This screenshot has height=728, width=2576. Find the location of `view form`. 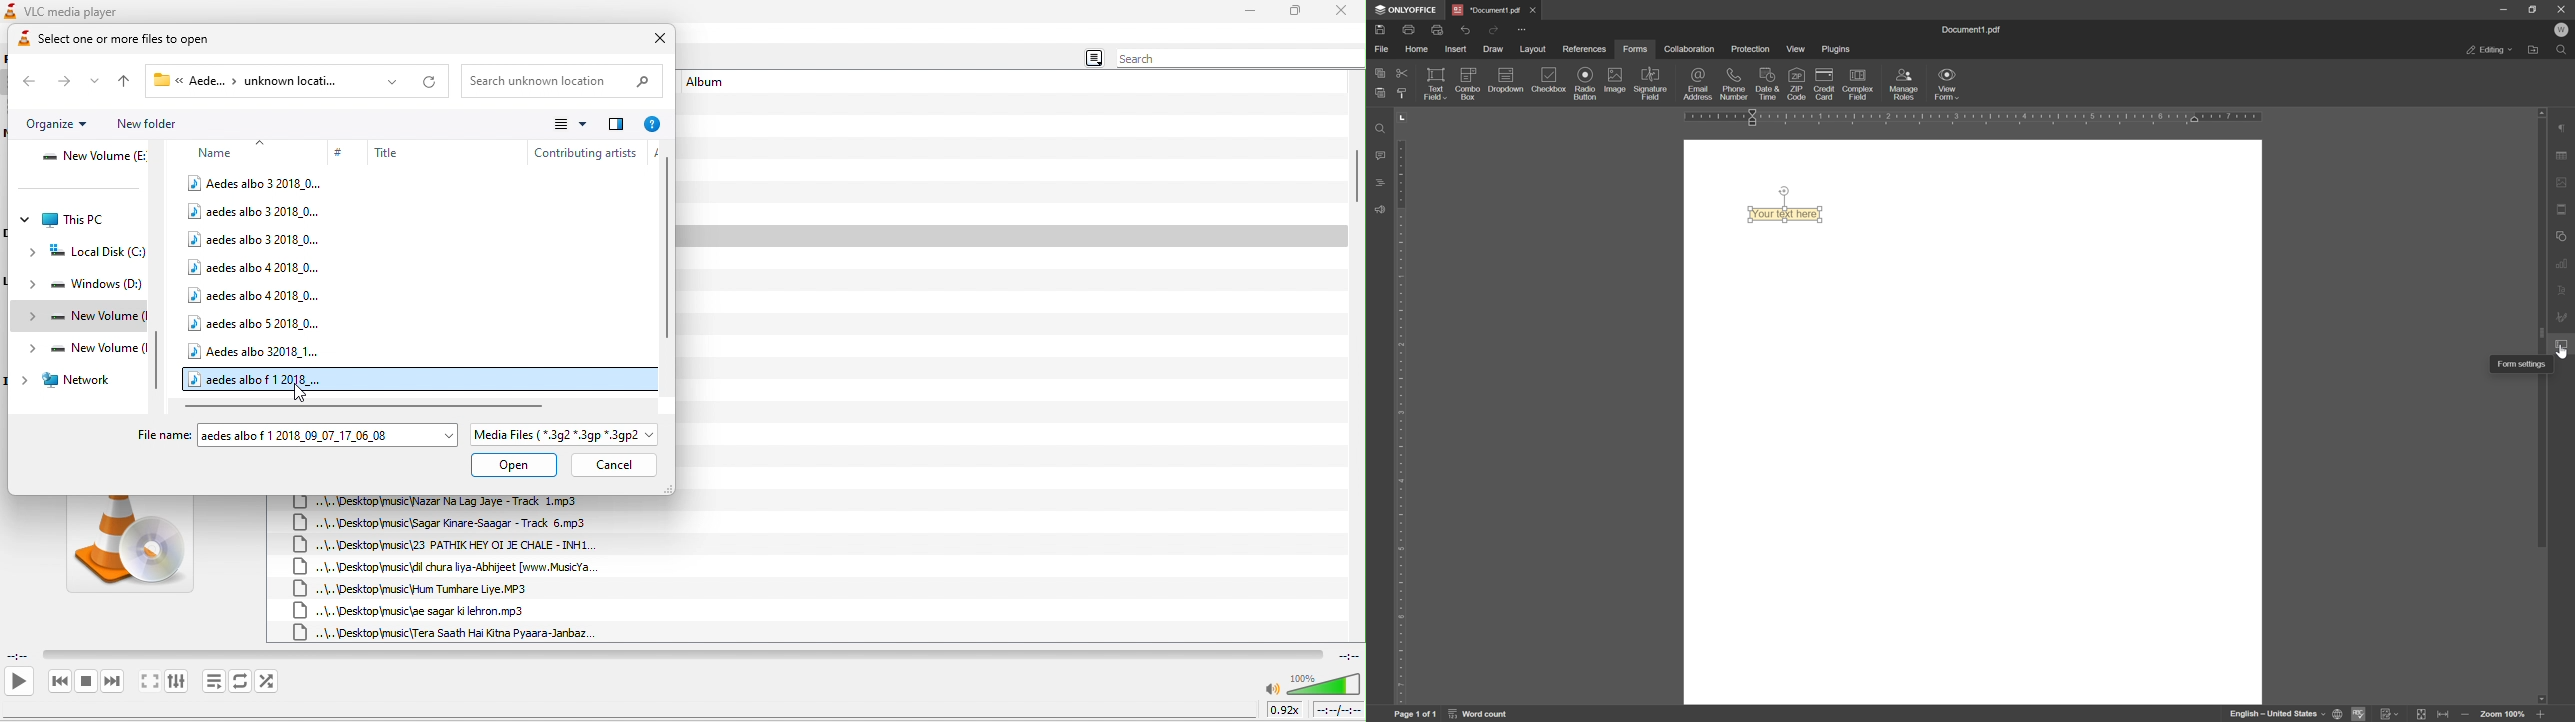

view form is located at coordinates (1948, 86).